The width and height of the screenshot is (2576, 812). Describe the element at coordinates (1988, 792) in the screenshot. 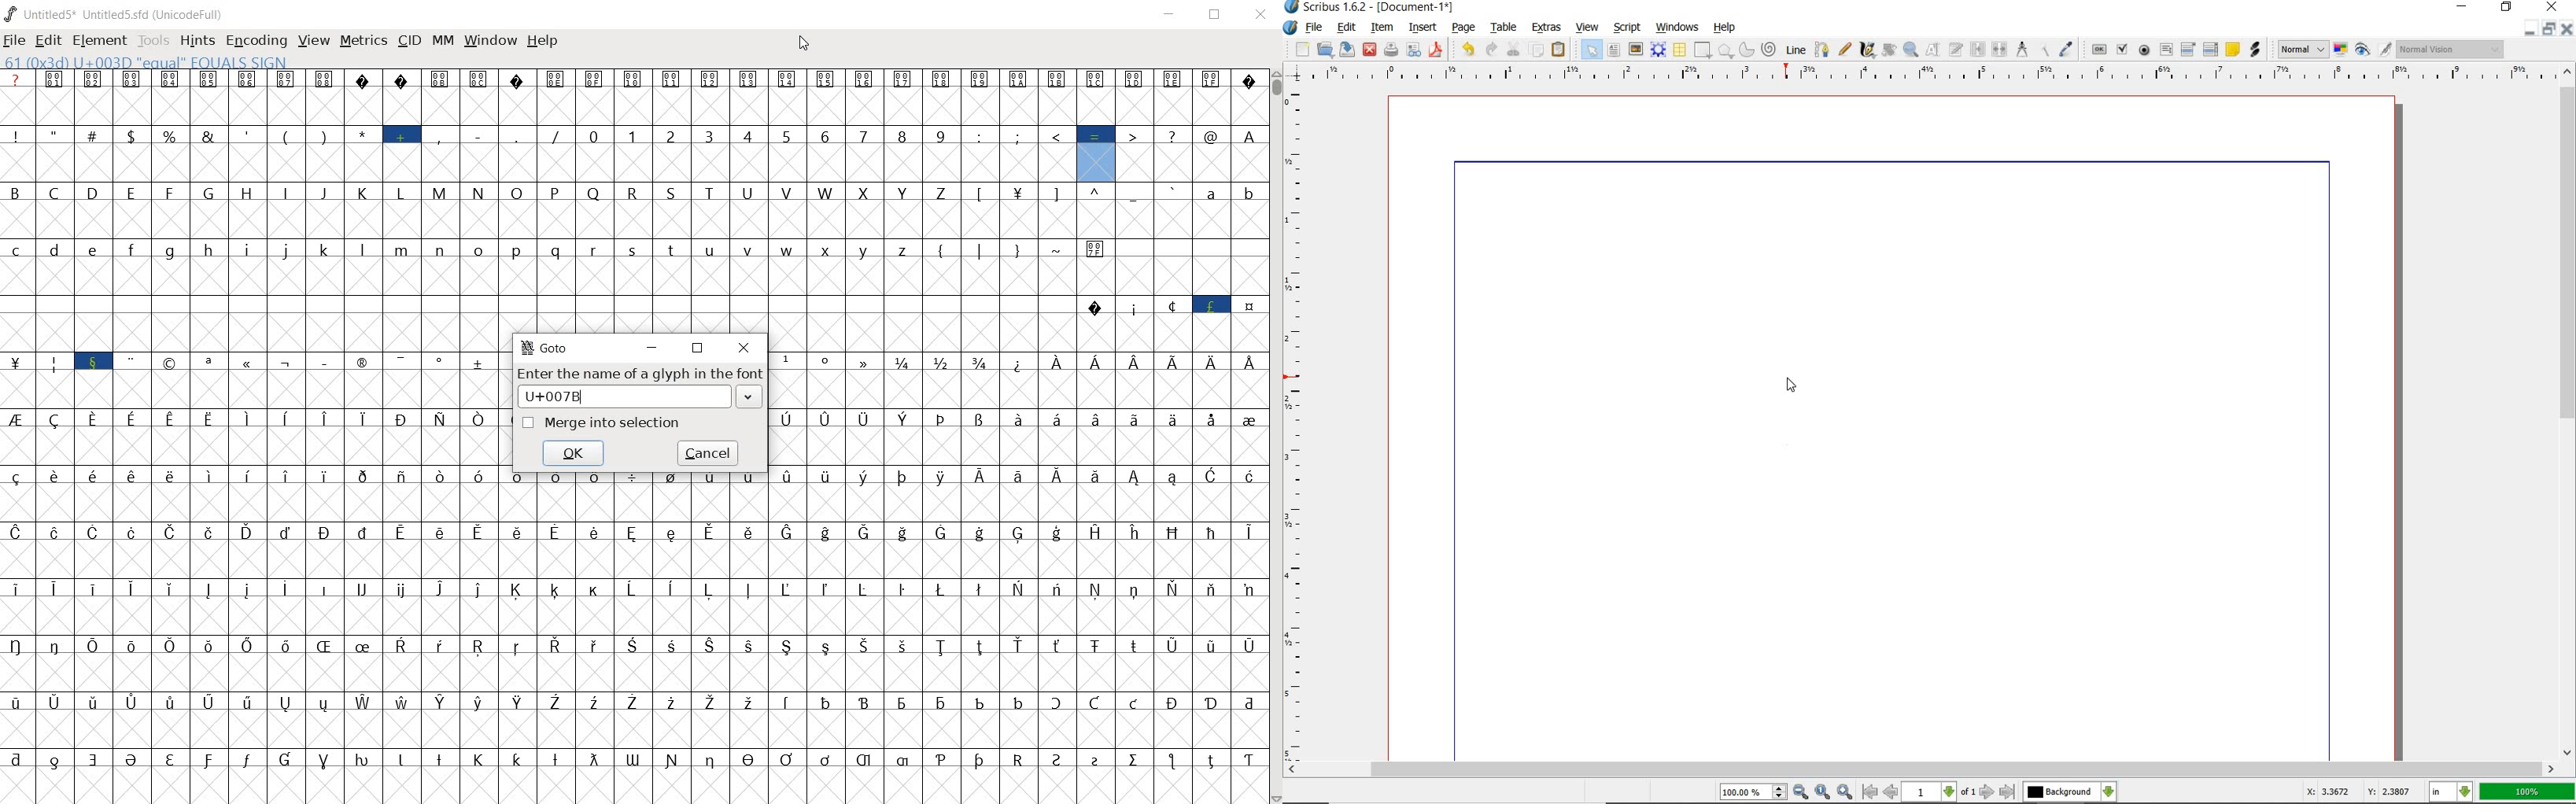

I see `Next Page` at that location.